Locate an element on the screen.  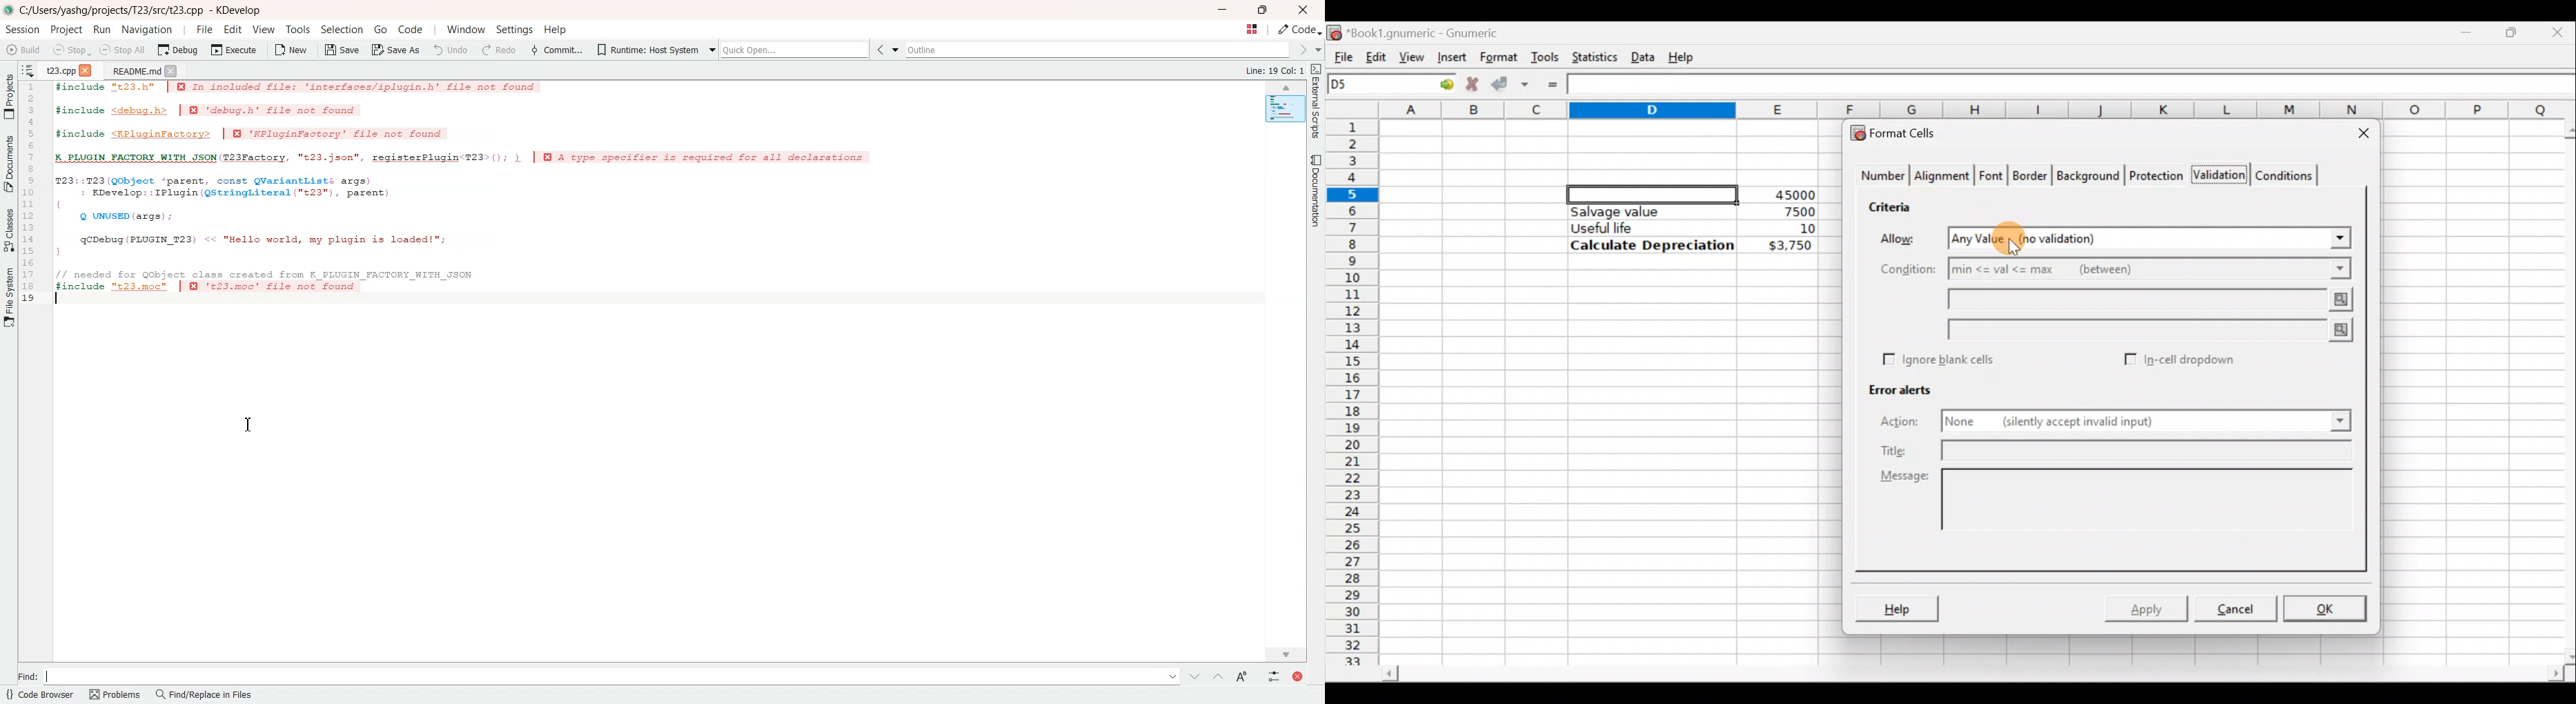
t23,cpp folder is located at coordinates (59, 69).